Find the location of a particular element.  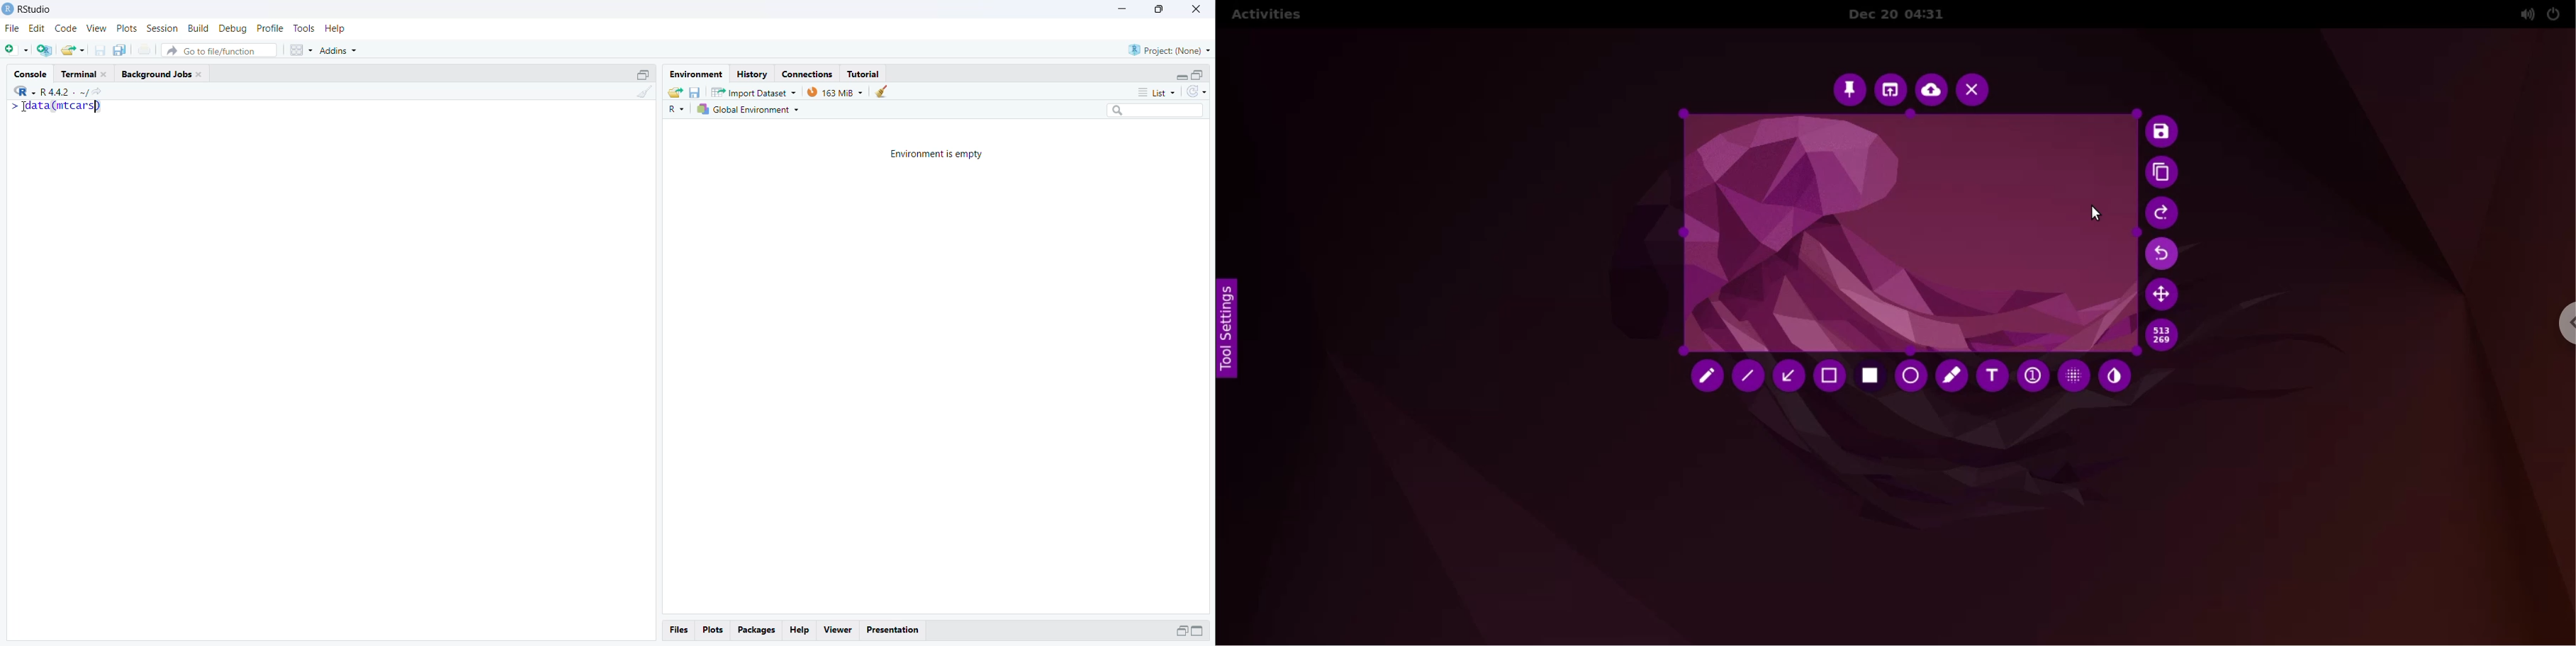

clean is located at coordinates (882, 91).